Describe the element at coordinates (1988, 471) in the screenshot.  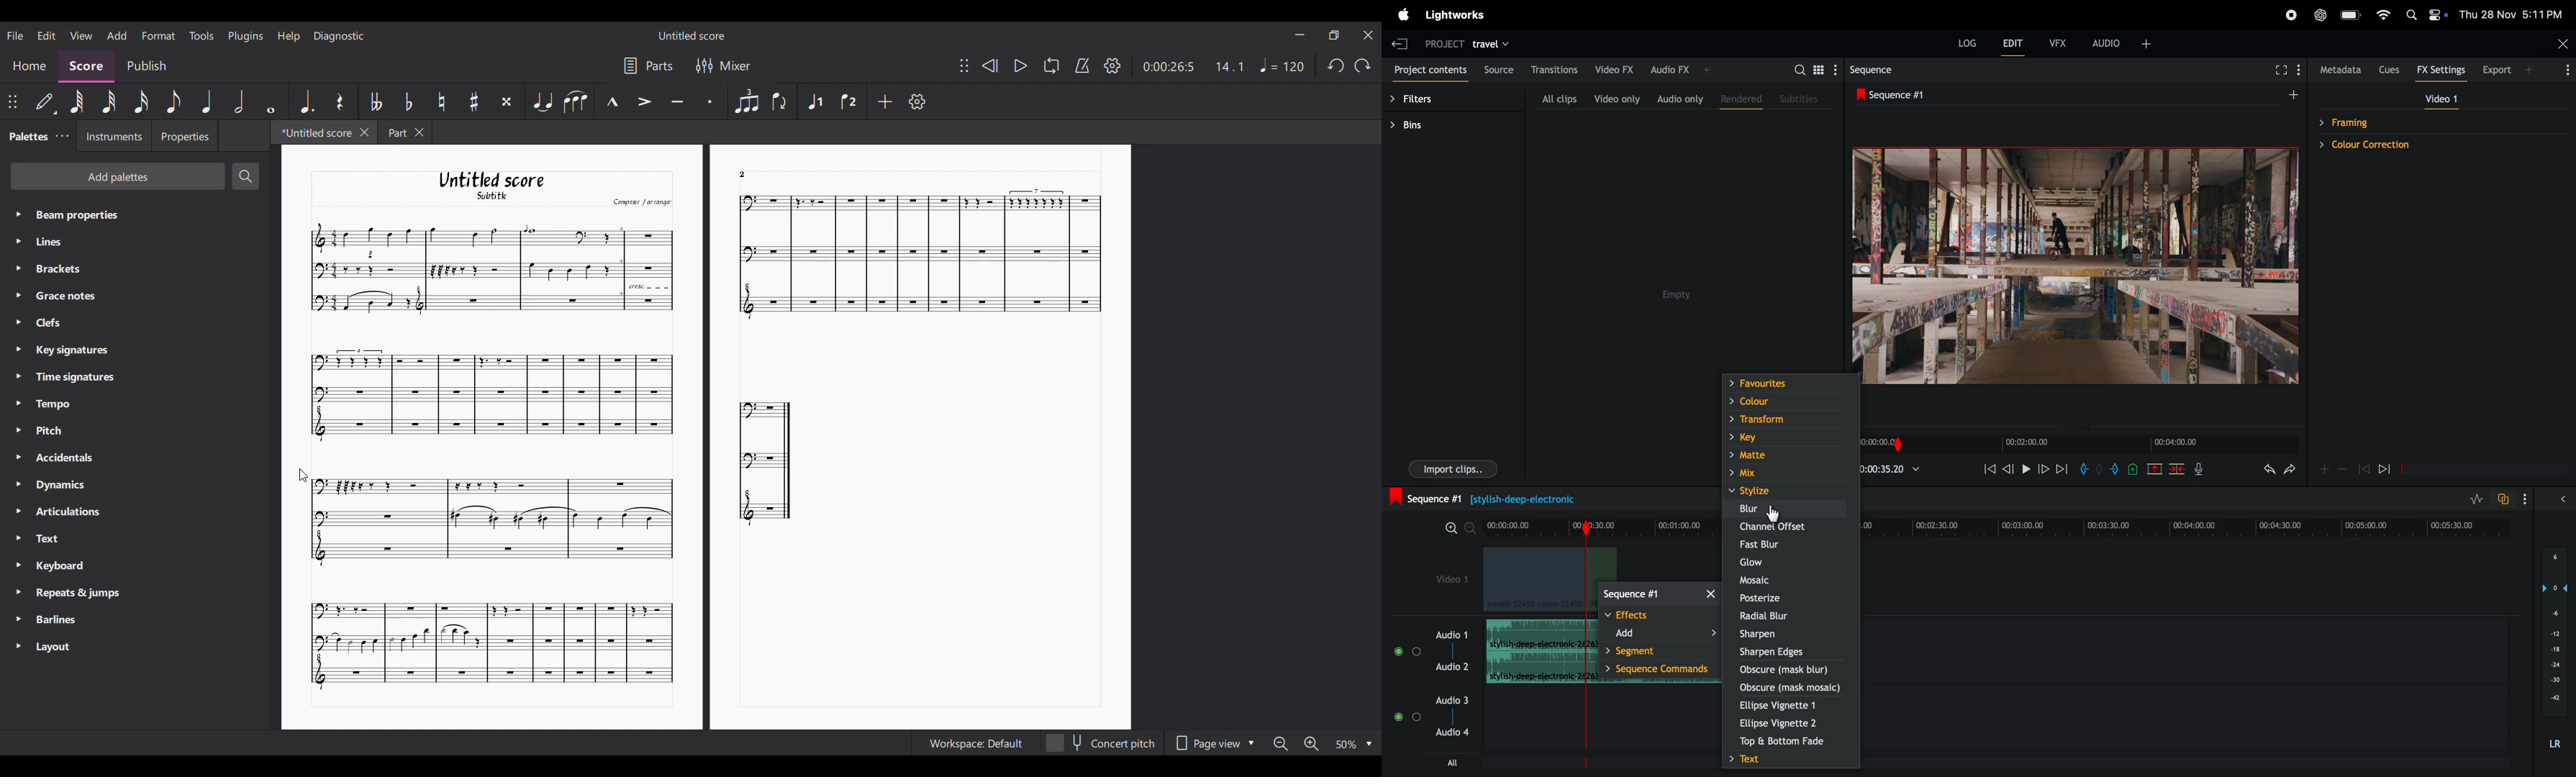
I see `rewind` at that location.